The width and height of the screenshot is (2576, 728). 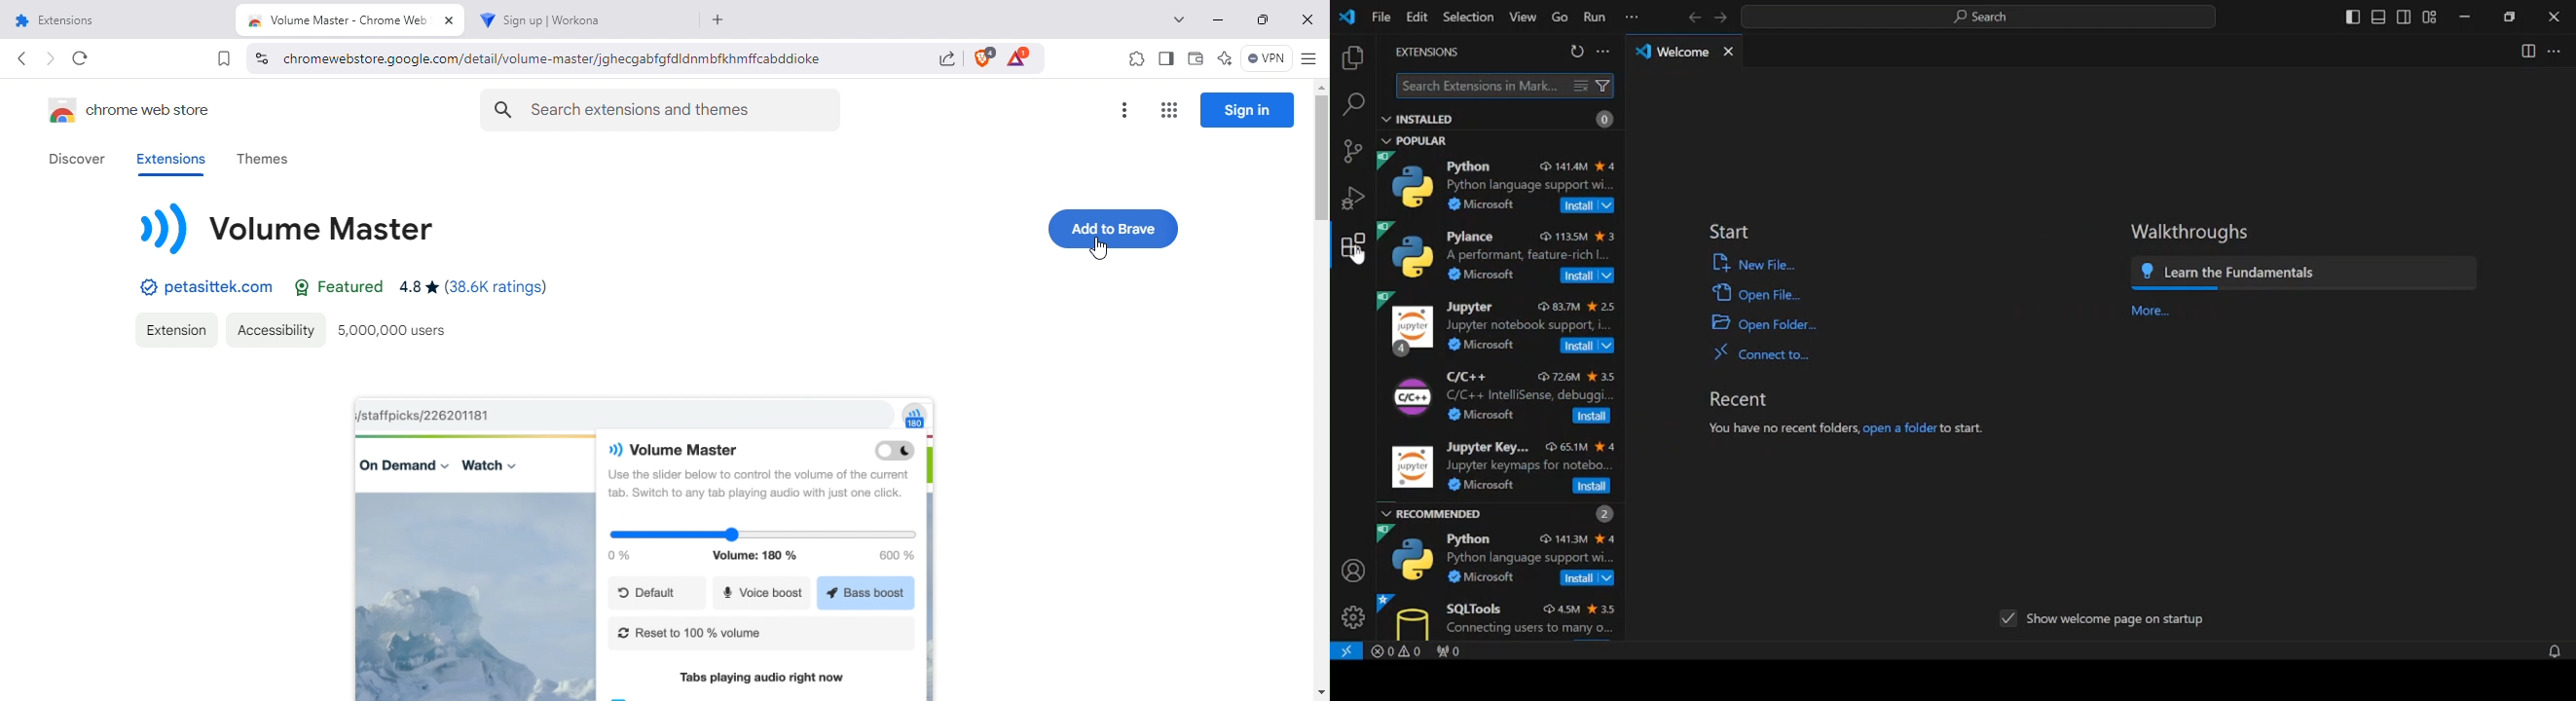 I want to click on Web store tab, so click(x=355, y=18).